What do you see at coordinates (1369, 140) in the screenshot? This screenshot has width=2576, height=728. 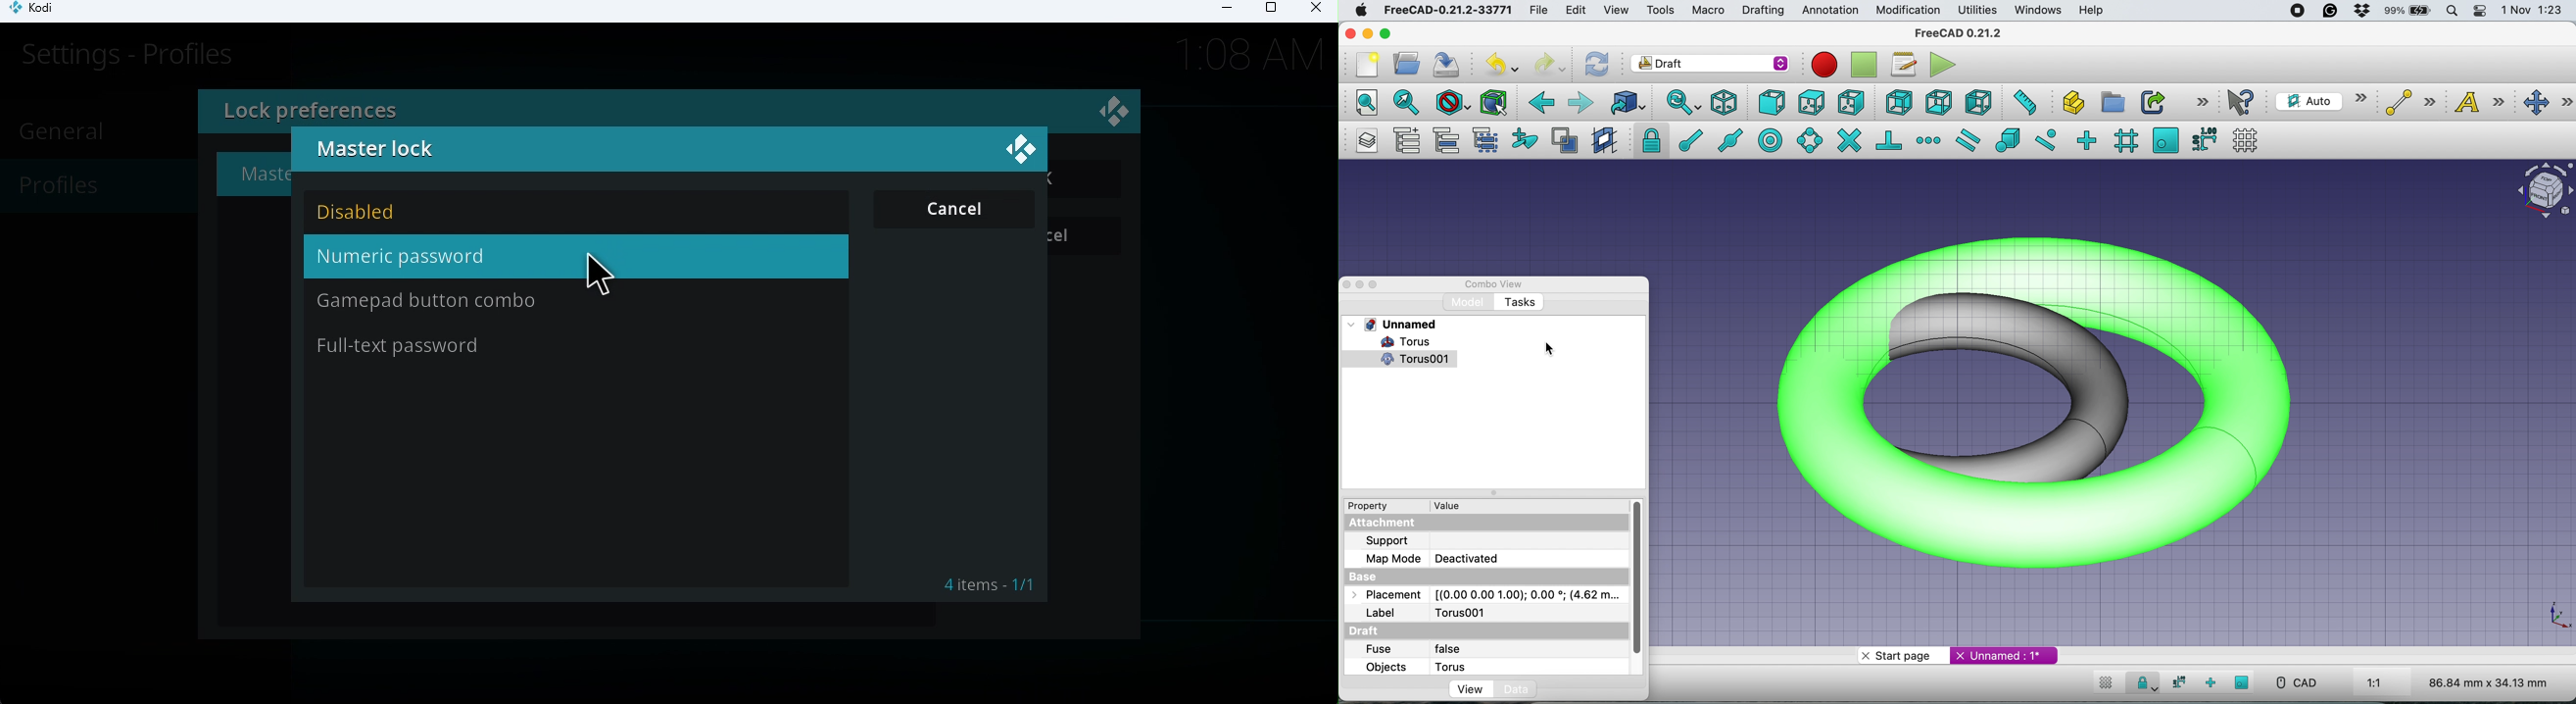 I see `manage layers` at bounding box center [1369, 140].